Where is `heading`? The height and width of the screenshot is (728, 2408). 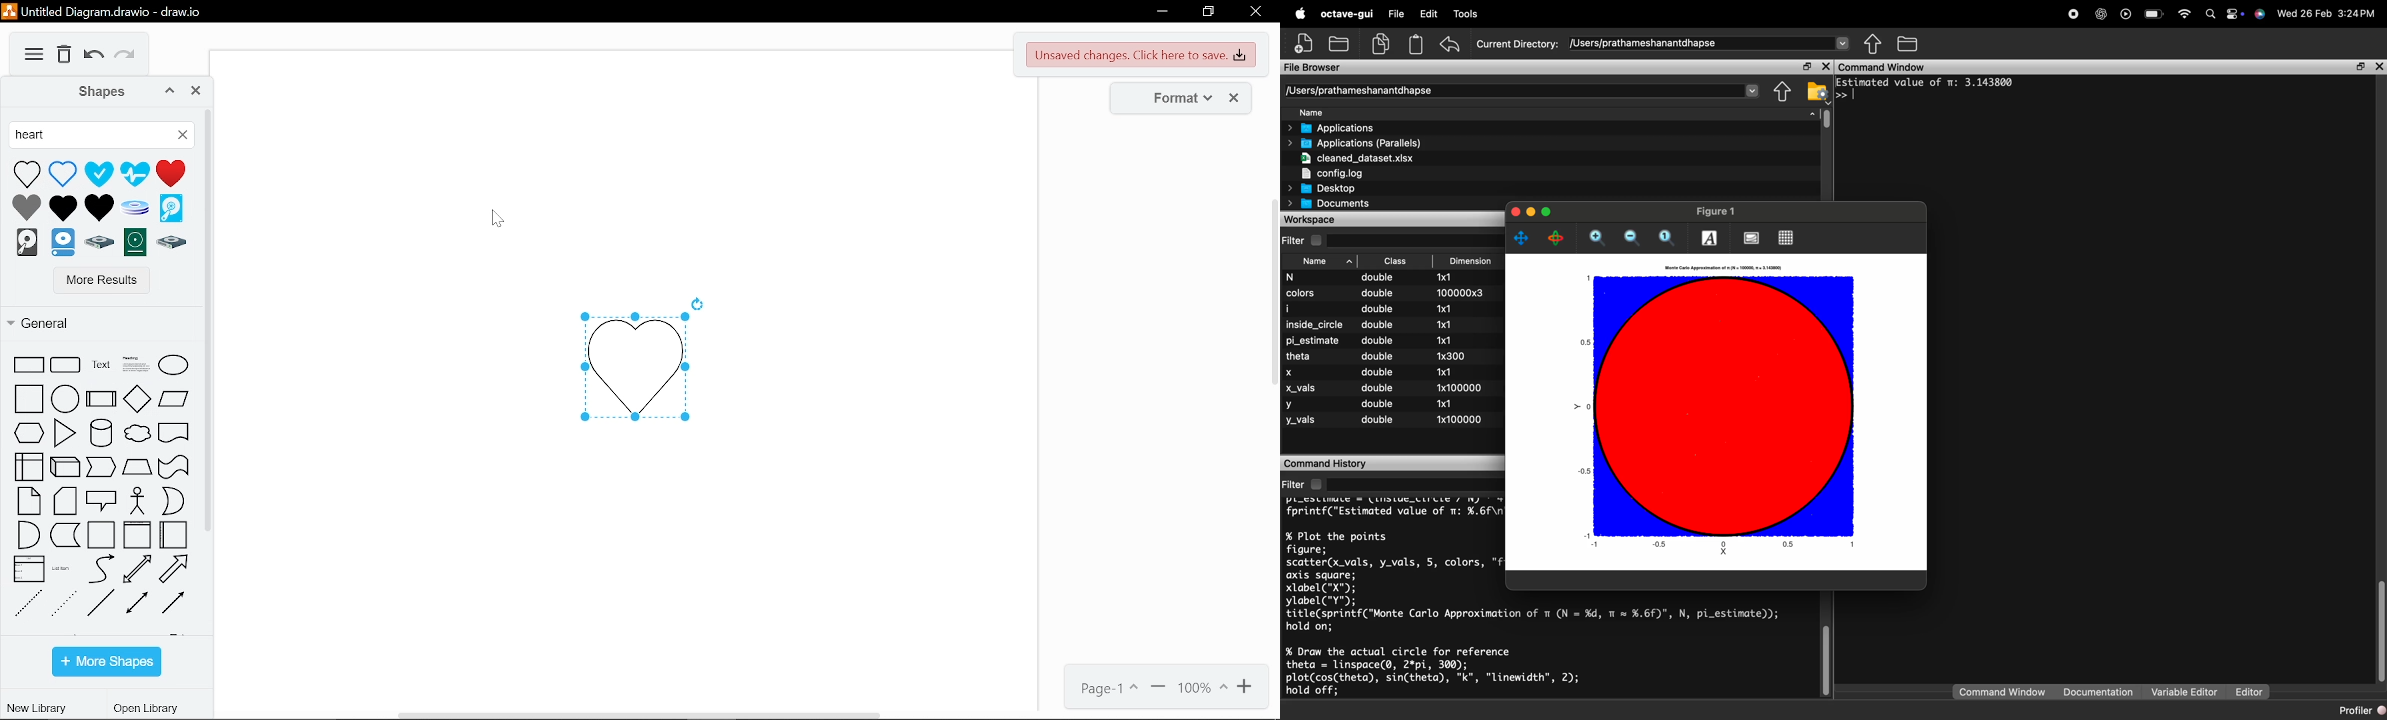
heading is located at coordinates (136, 366).